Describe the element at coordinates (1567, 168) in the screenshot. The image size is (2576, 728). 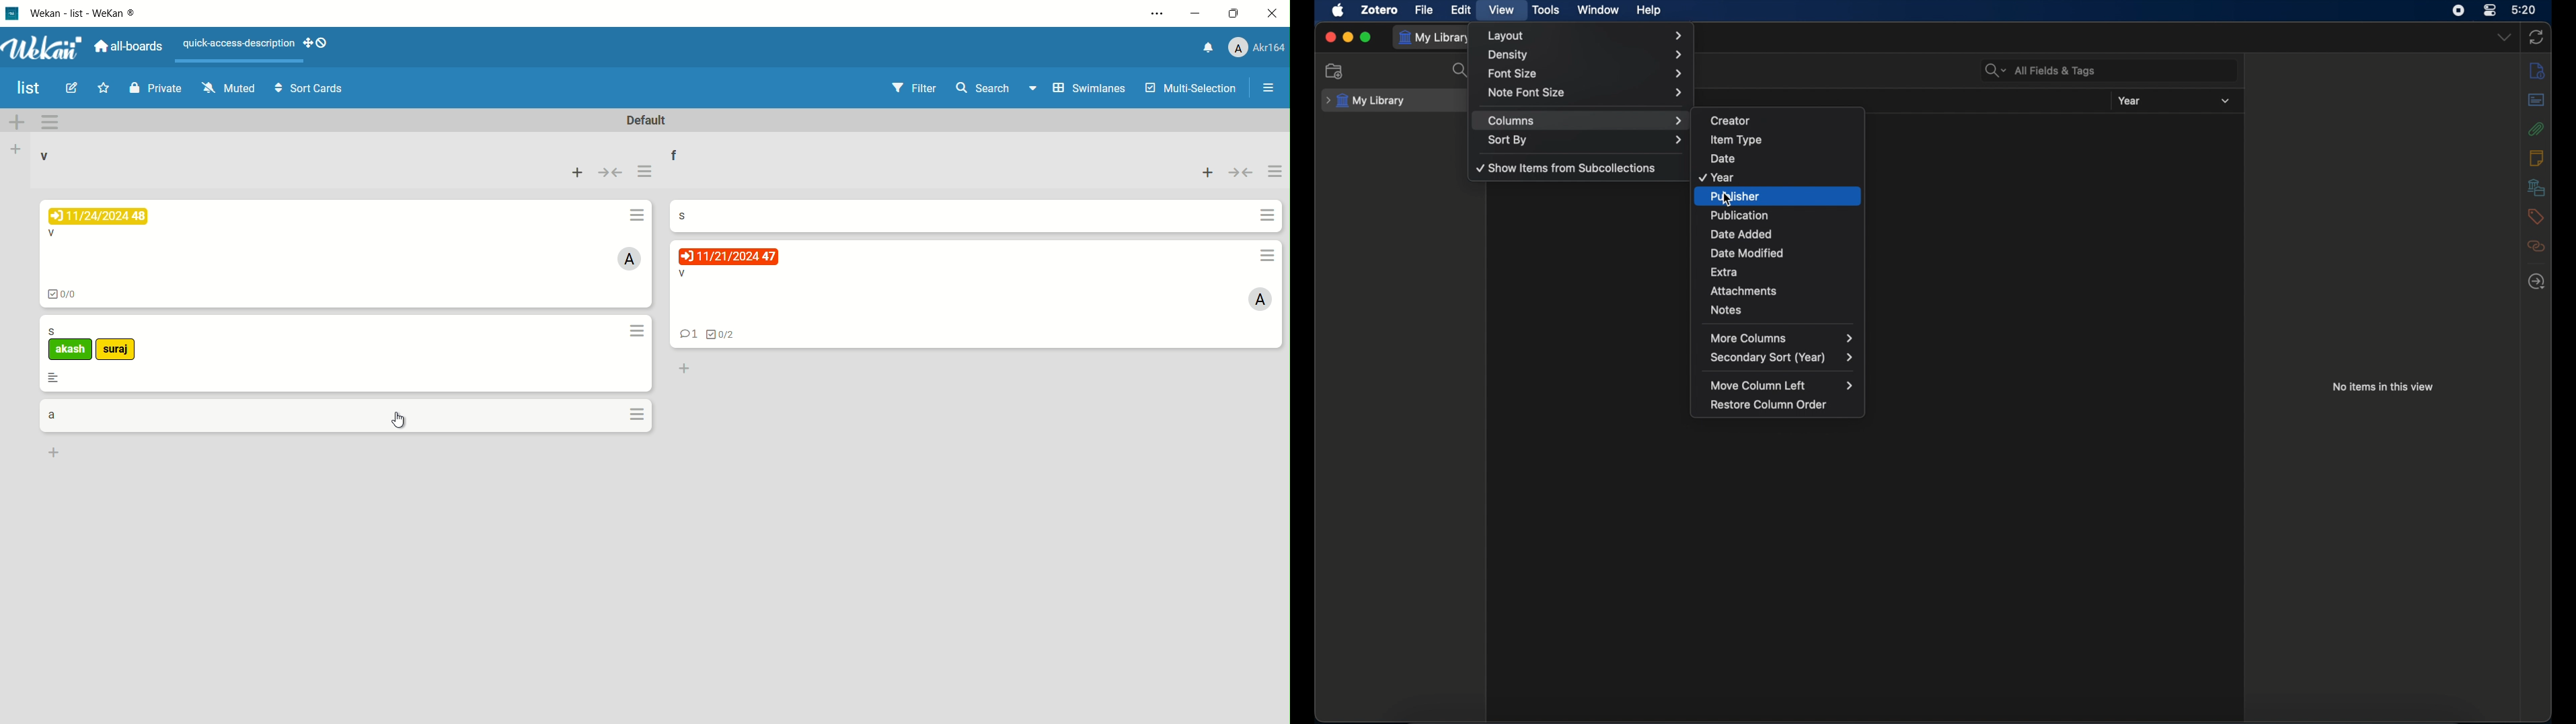
I see `show items from subcollections` at that location.